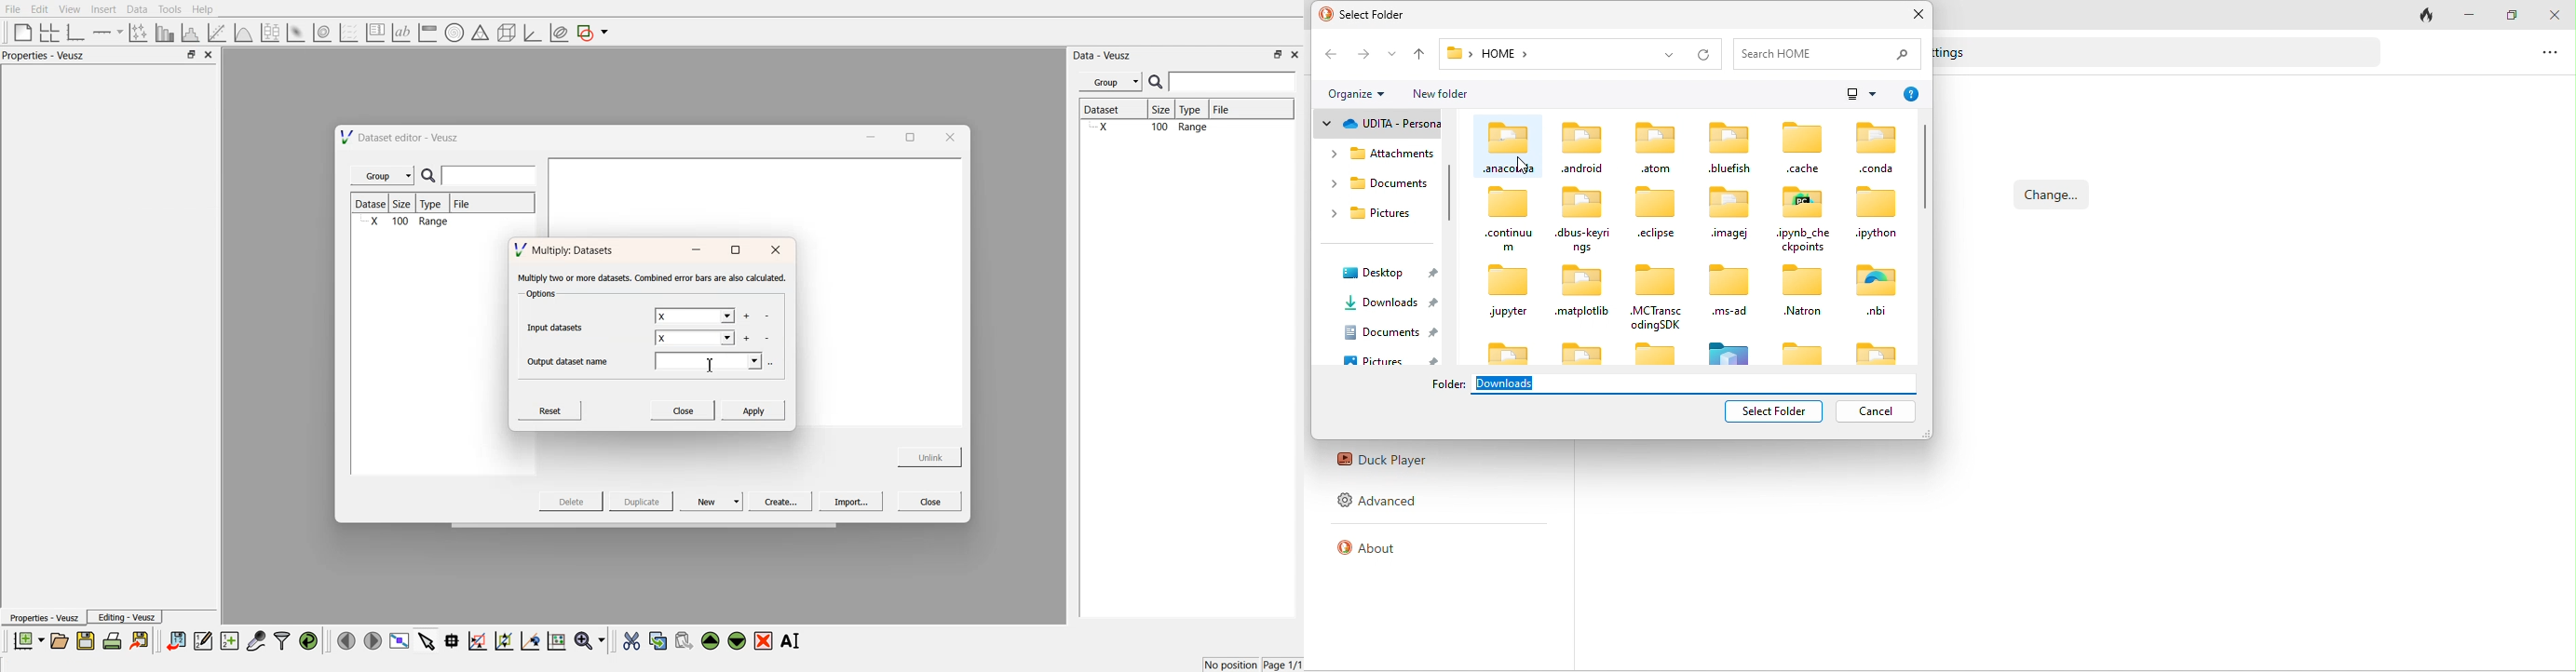 Image resolution: width=2576 pixels, height=672 pixels. I want to click on desktop, so click(1388, 272).